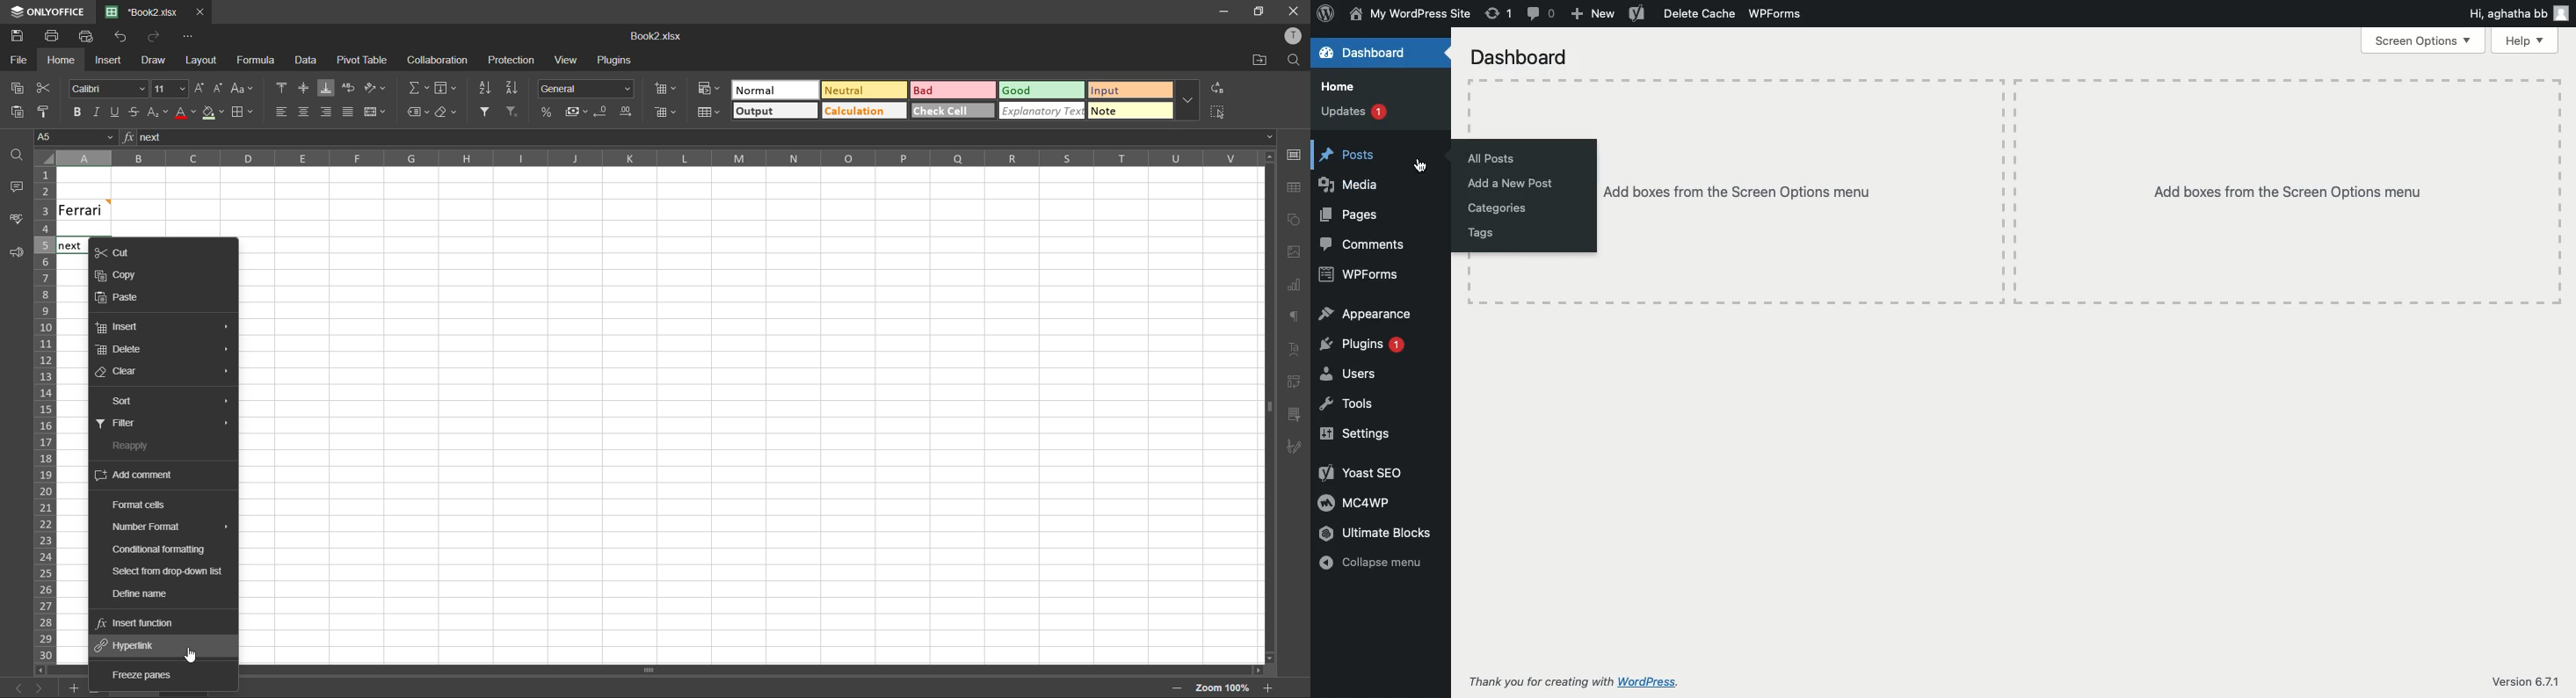 The width and height of the screenshot is (2576, 700). I want to click on more options, so click(1187, 100).